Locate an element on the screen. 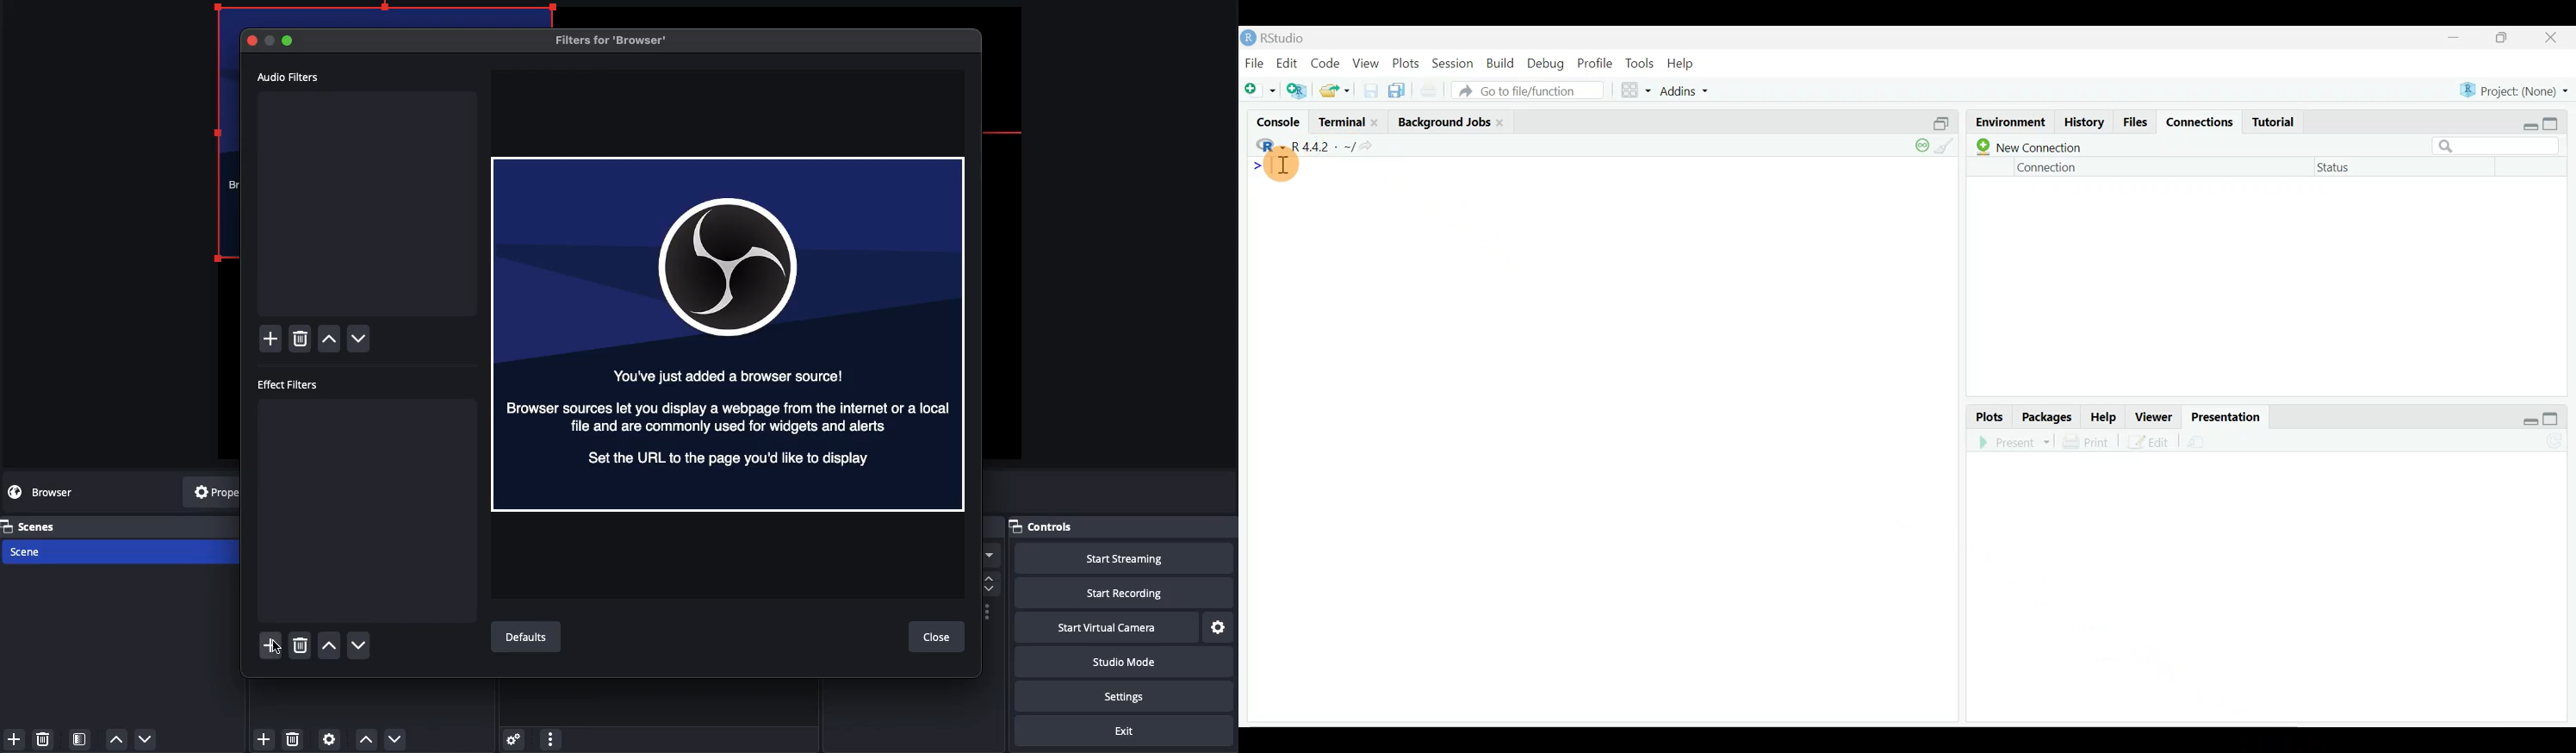  Refresh the presentation preview is located at coordinates (2556, 441).